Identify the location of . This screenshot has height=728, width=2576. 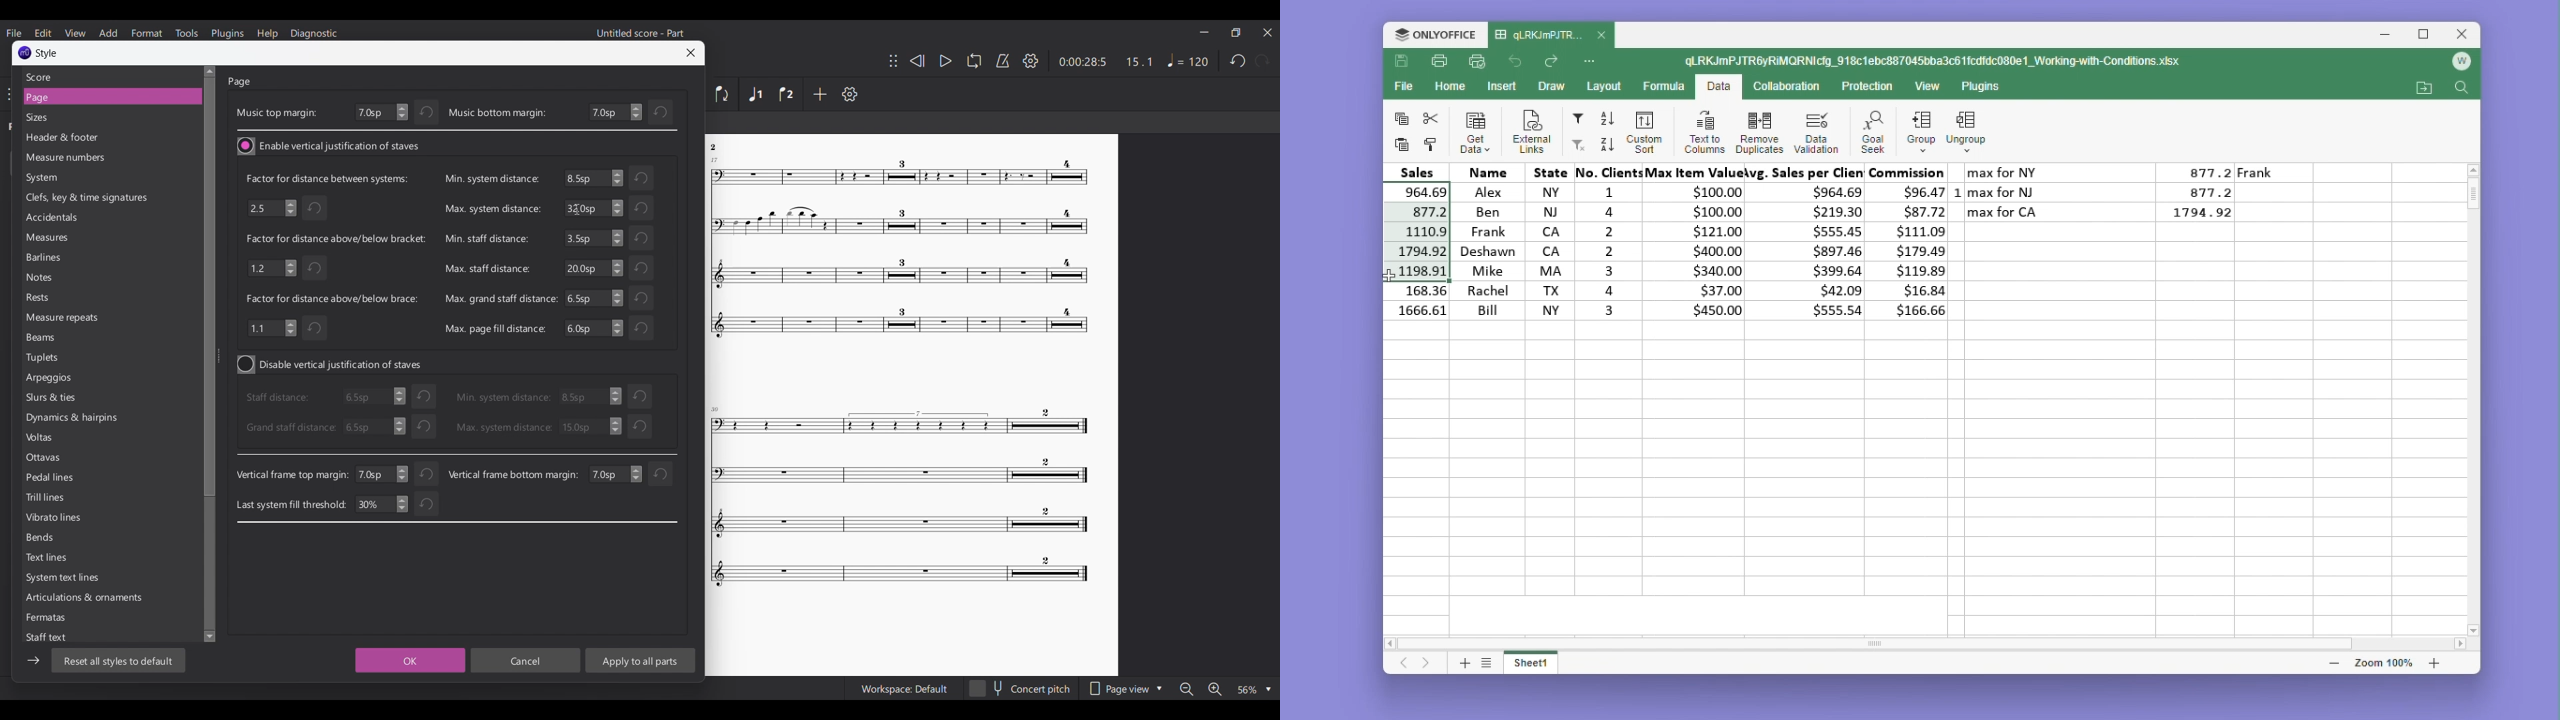
(645, 297).